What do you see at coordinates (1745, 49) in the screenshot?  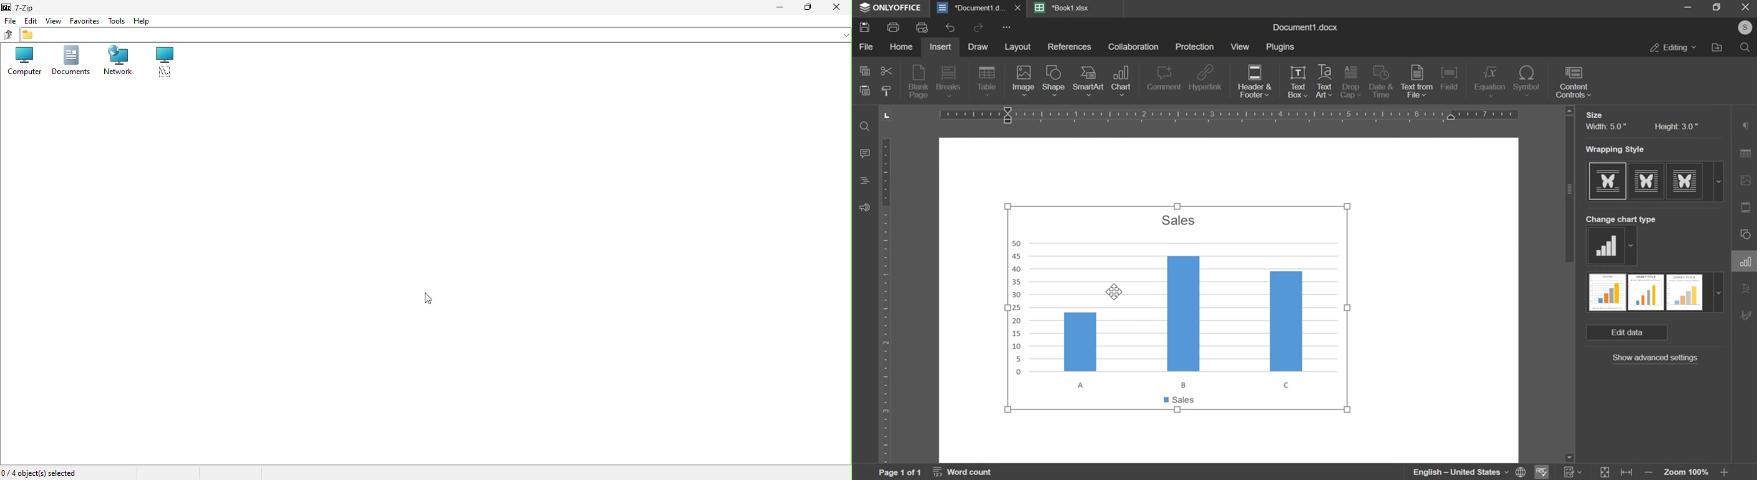 I see `search` at bounding box center [1745, 49].